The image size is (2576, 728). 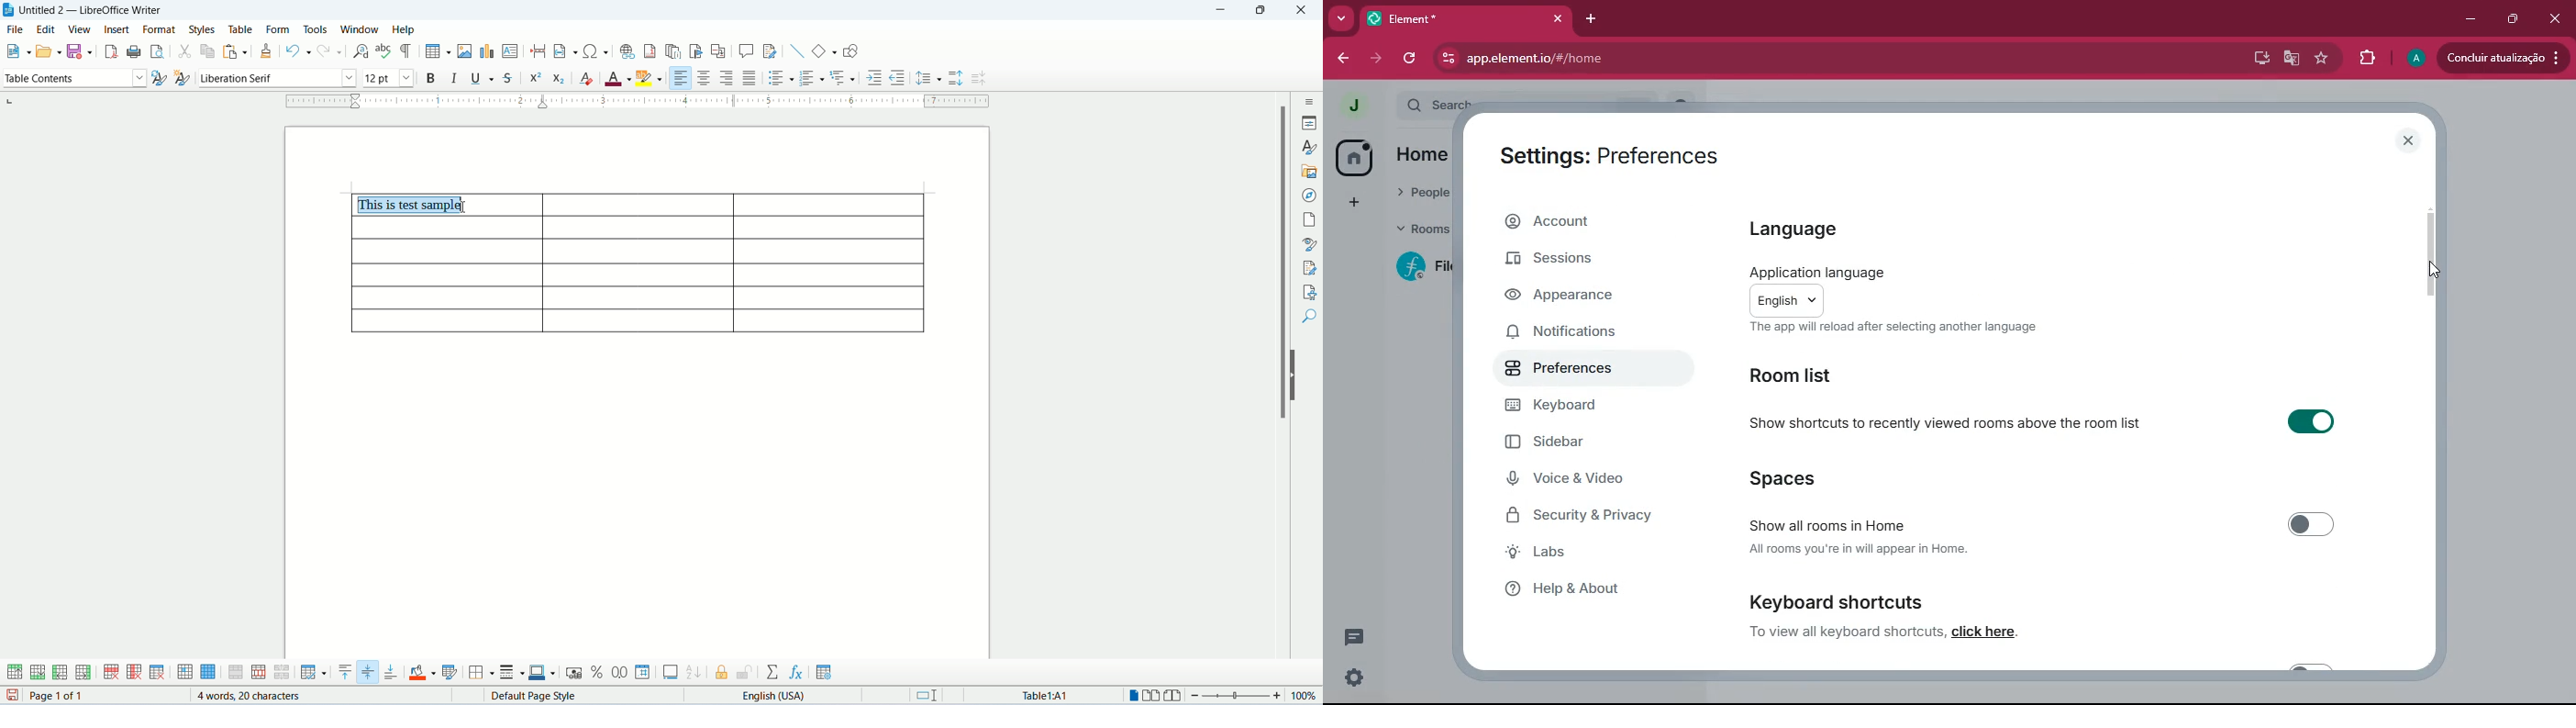 What do you see at coordinates (1311, 148) in the screenshot?
I see `styles` at bounding box center [1311, 148].